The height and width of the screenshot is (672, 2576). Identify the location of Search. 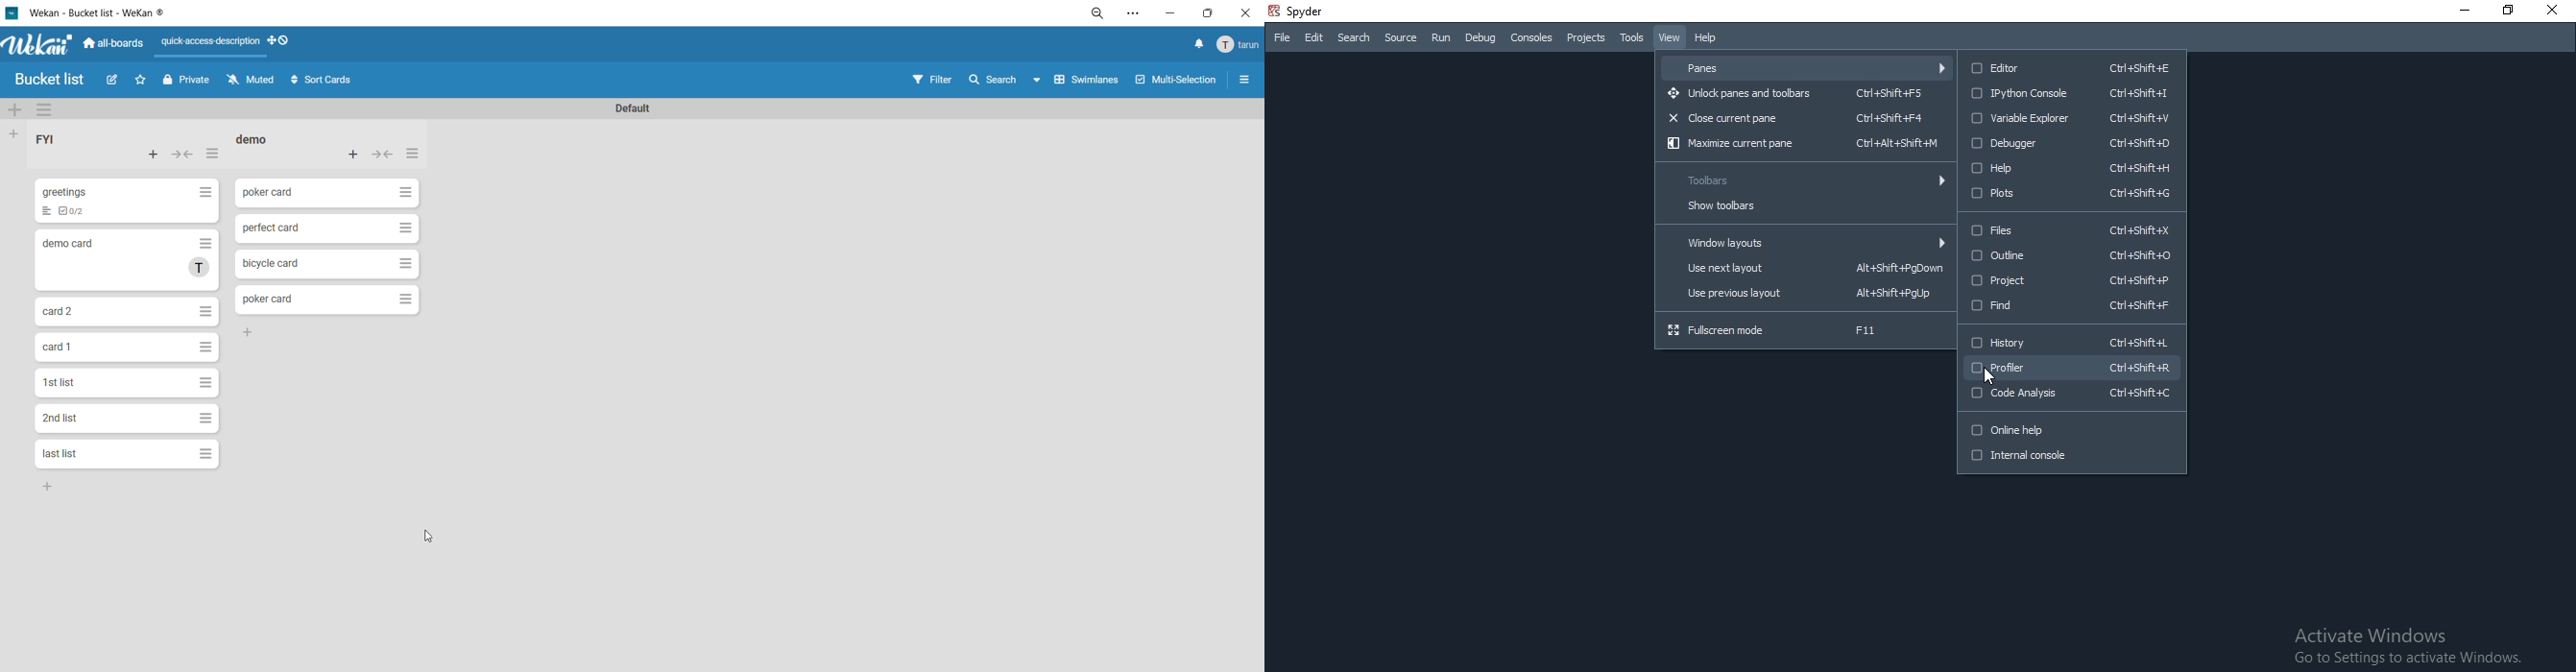
(1354, 37).